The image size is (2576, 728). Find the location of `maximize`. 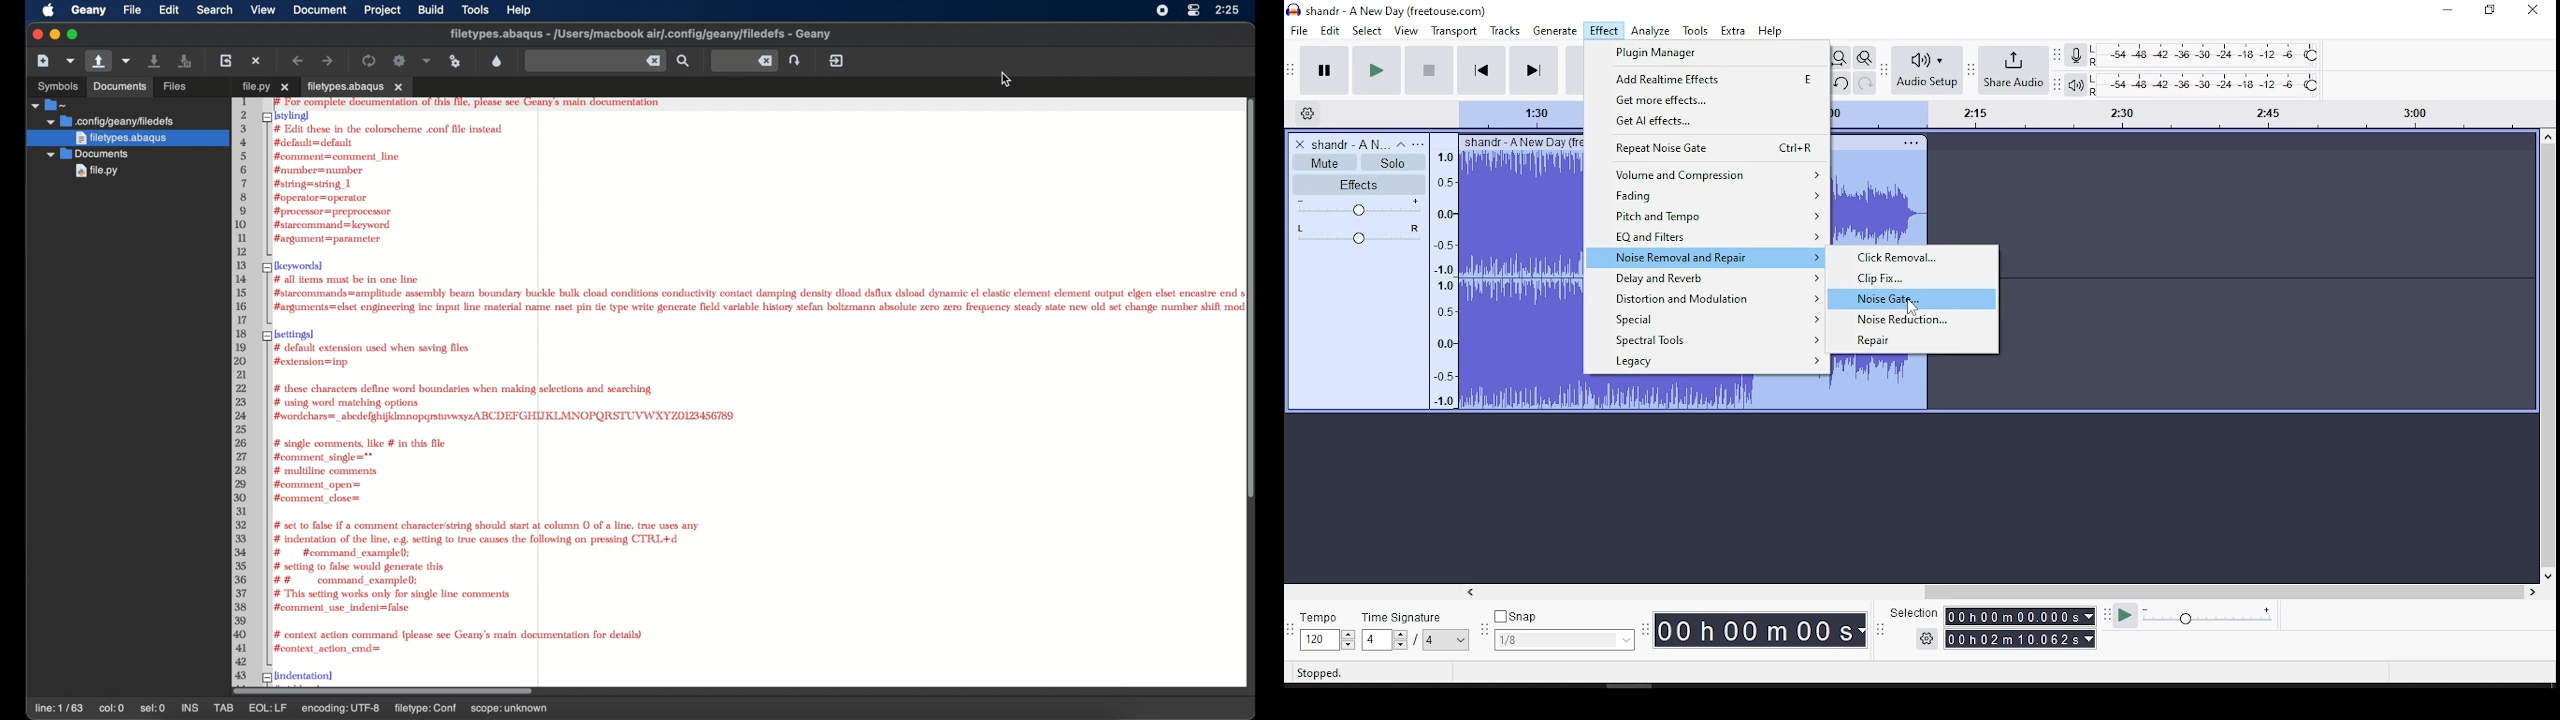

maximize is located at coordinates (73, 35).